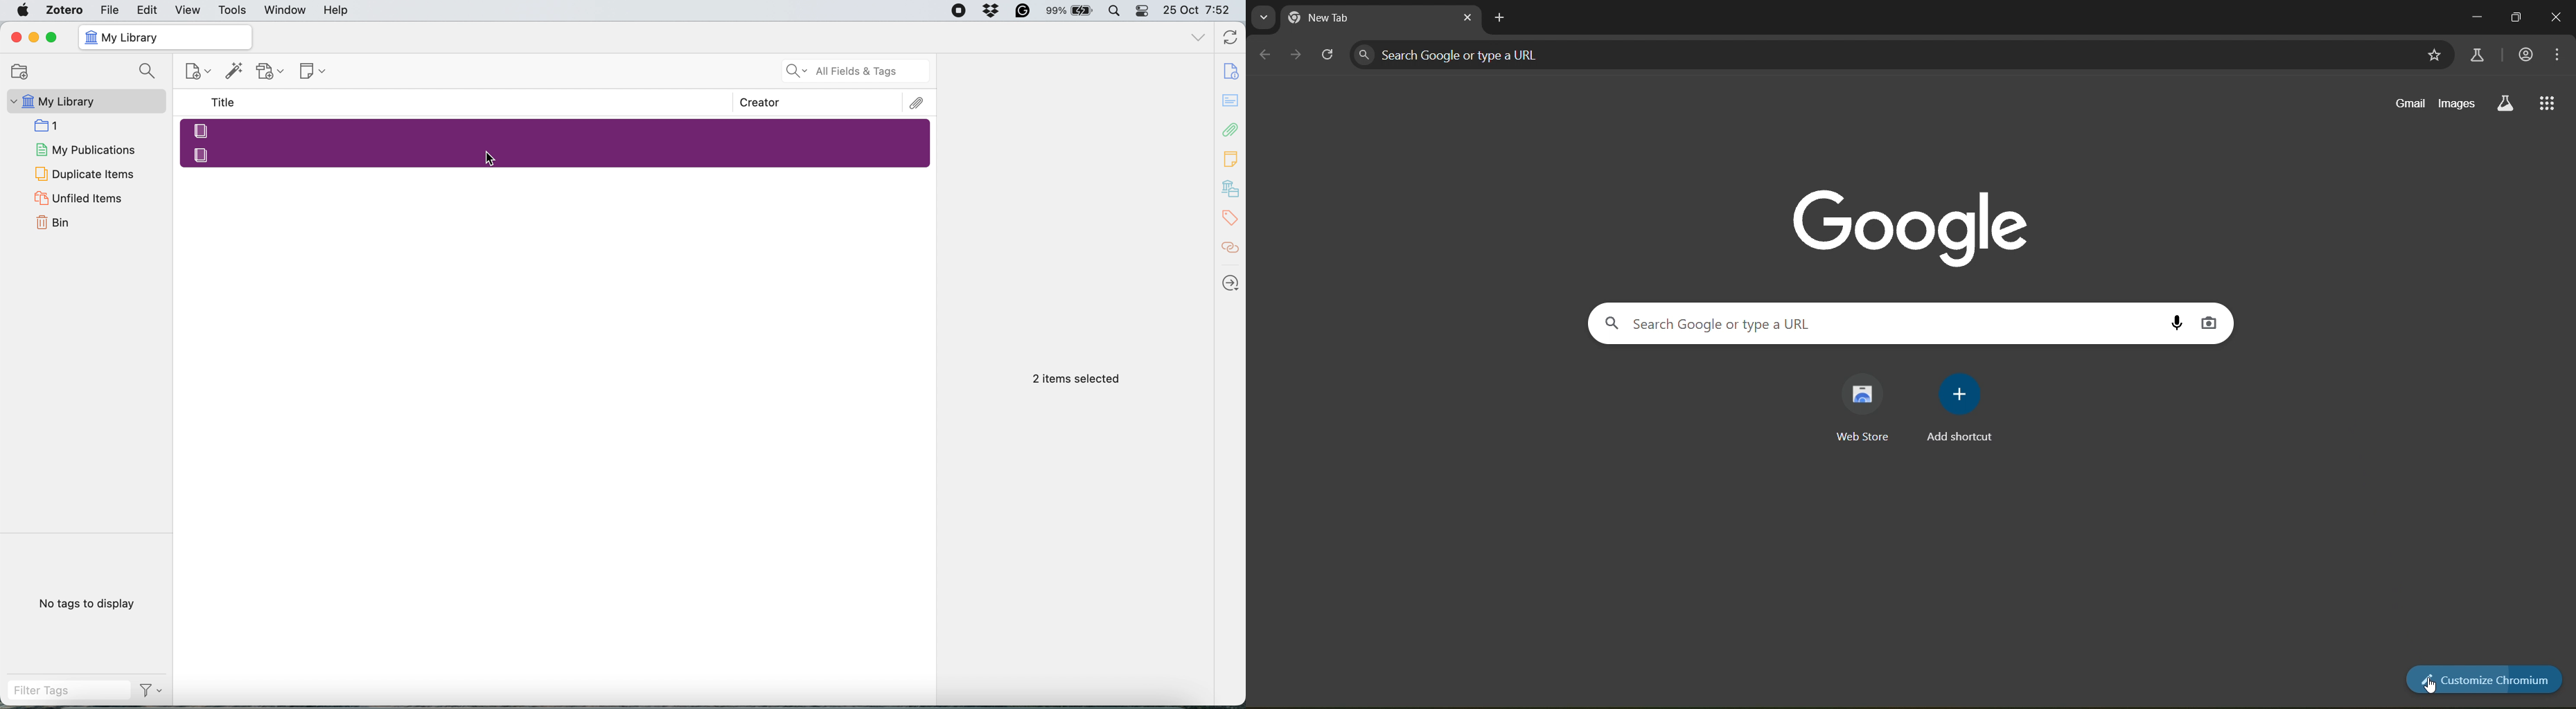 The height and width of the screenshot is (728, 2576). I want to click on search tabs, so click(1263, 17).